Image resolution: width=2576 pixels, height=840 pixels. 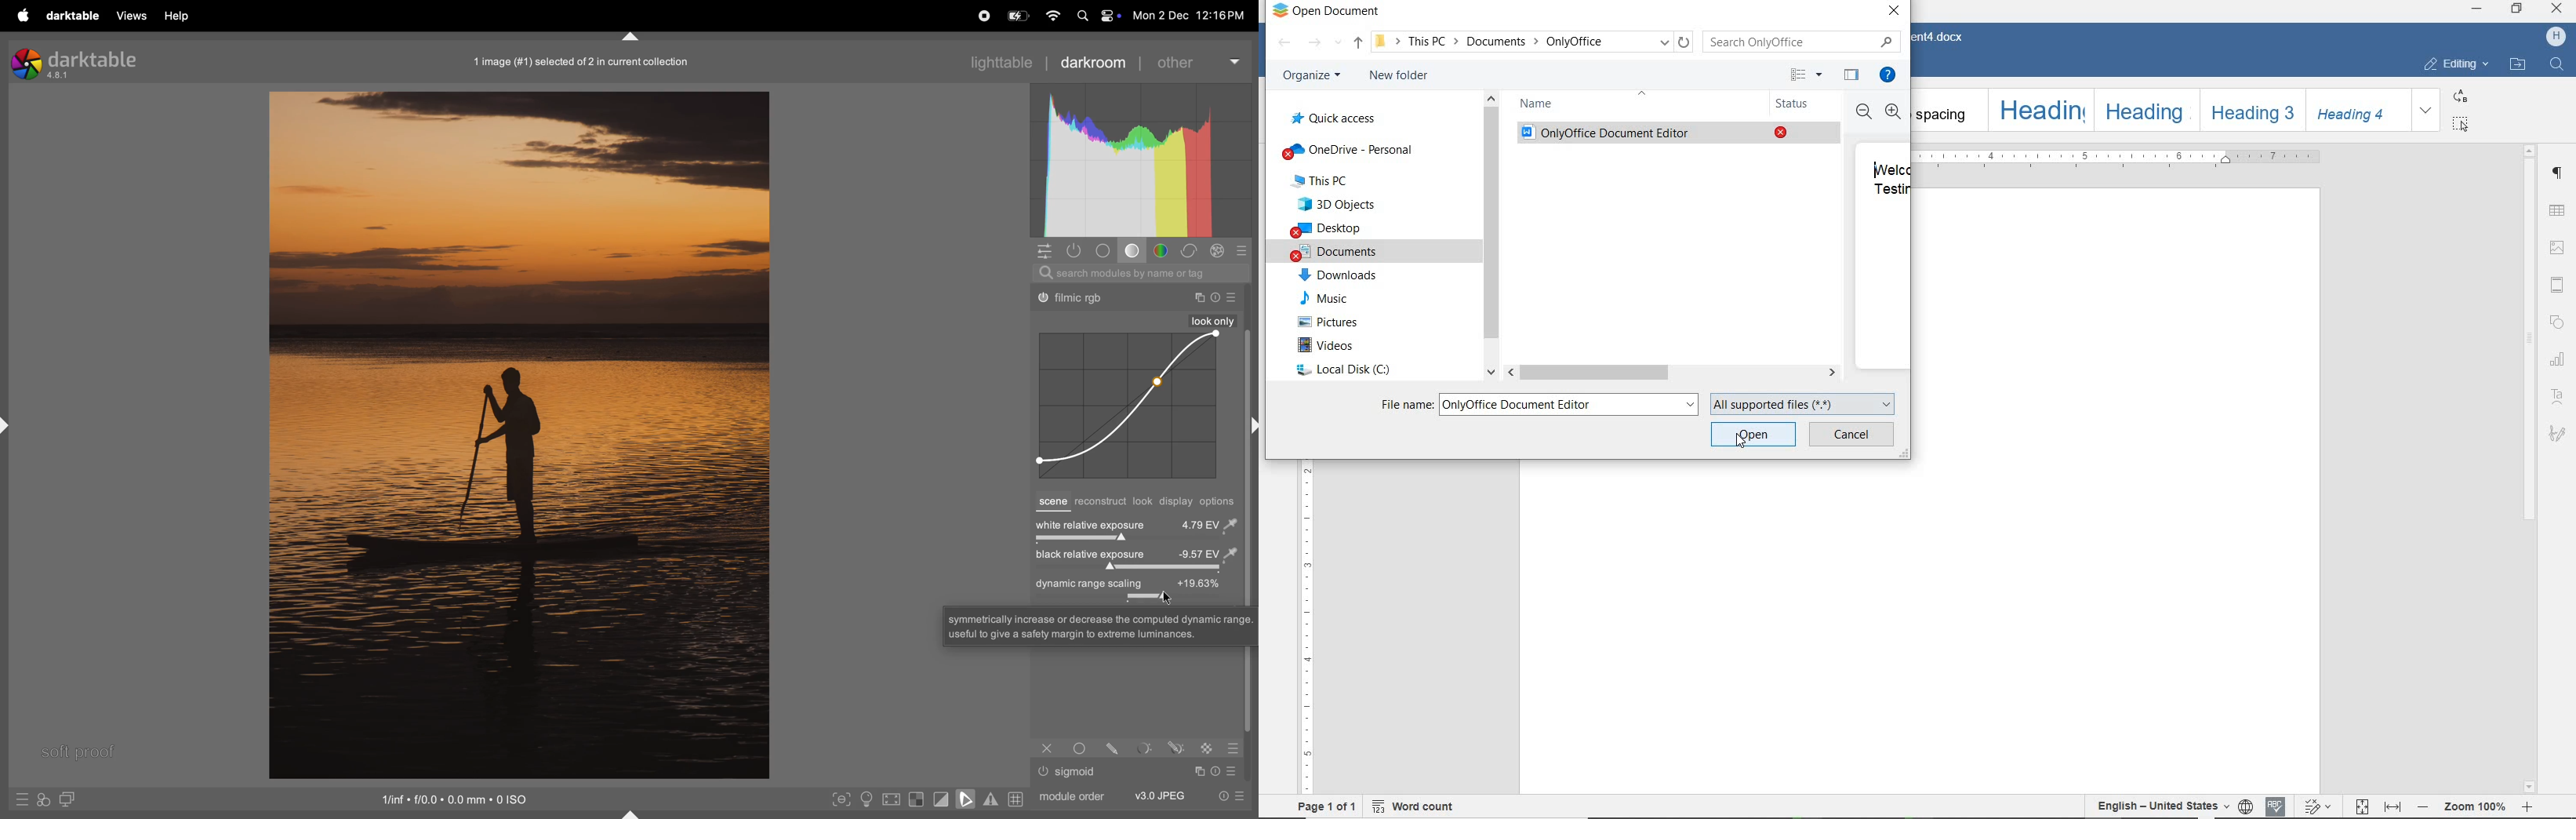 I want to click on , so click(x=1047, y=748).